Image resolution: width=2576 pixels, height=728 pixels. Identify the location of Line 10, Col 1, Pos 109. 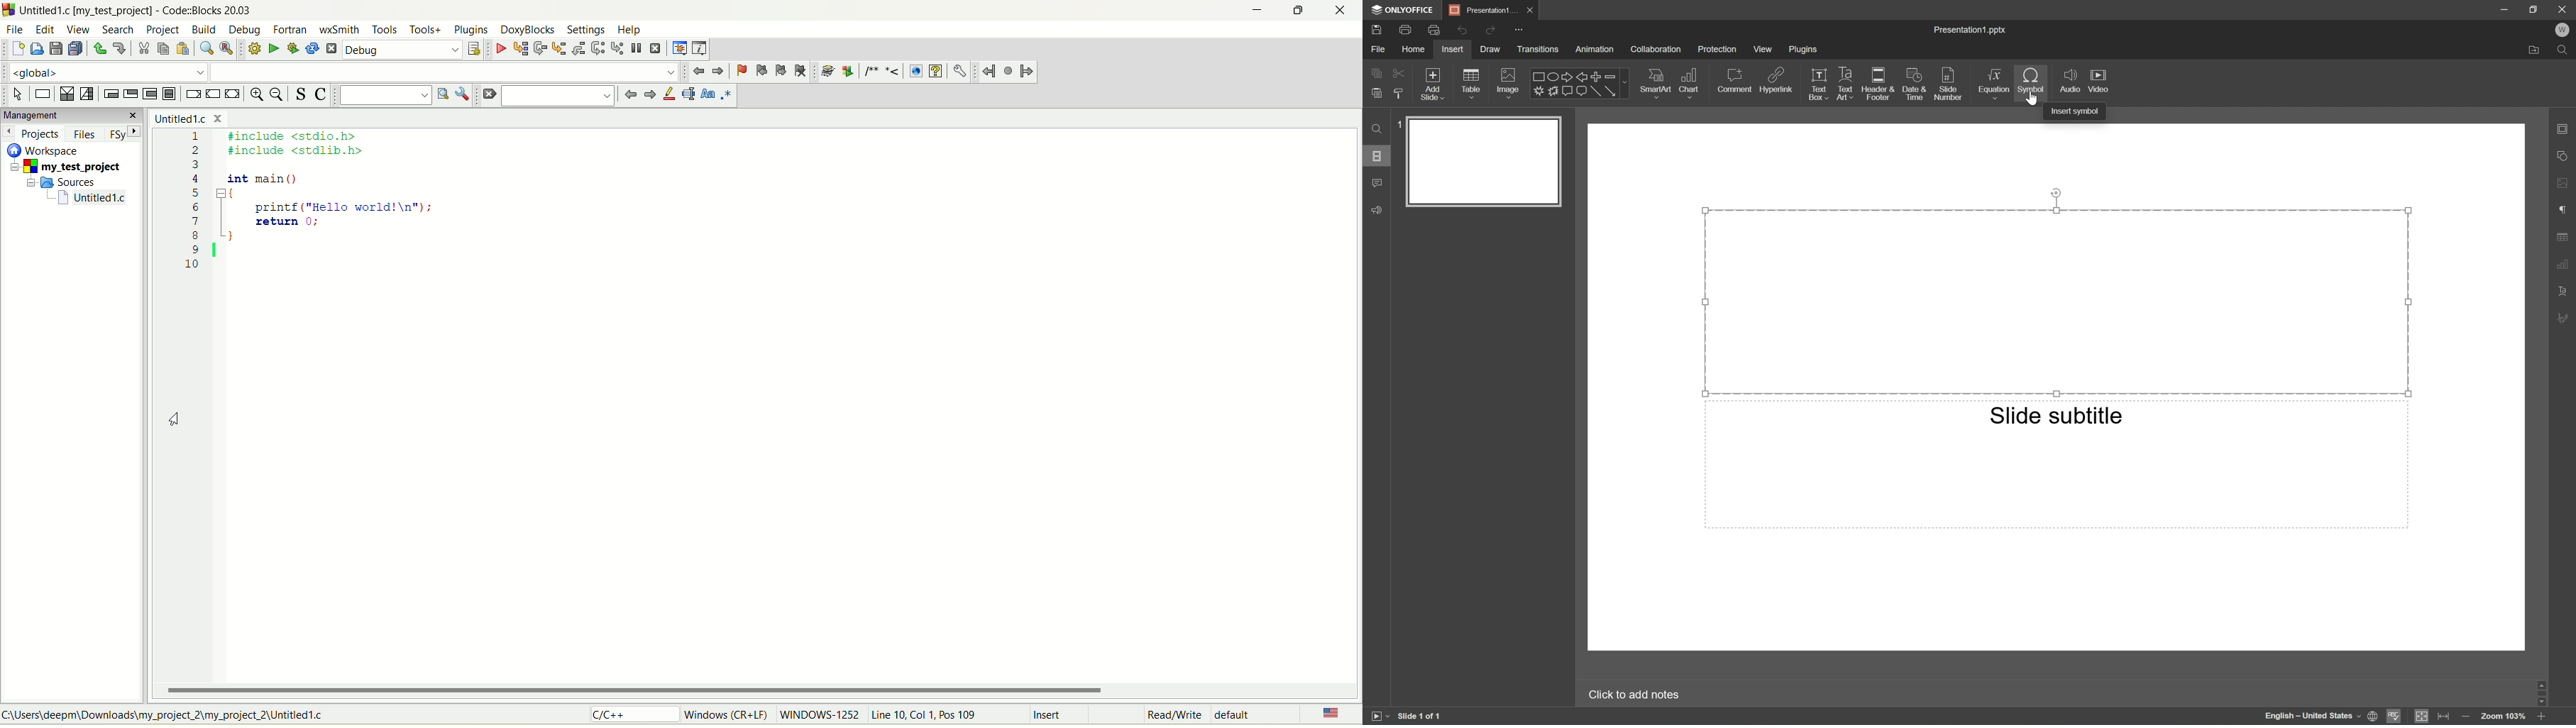
(925, 715).